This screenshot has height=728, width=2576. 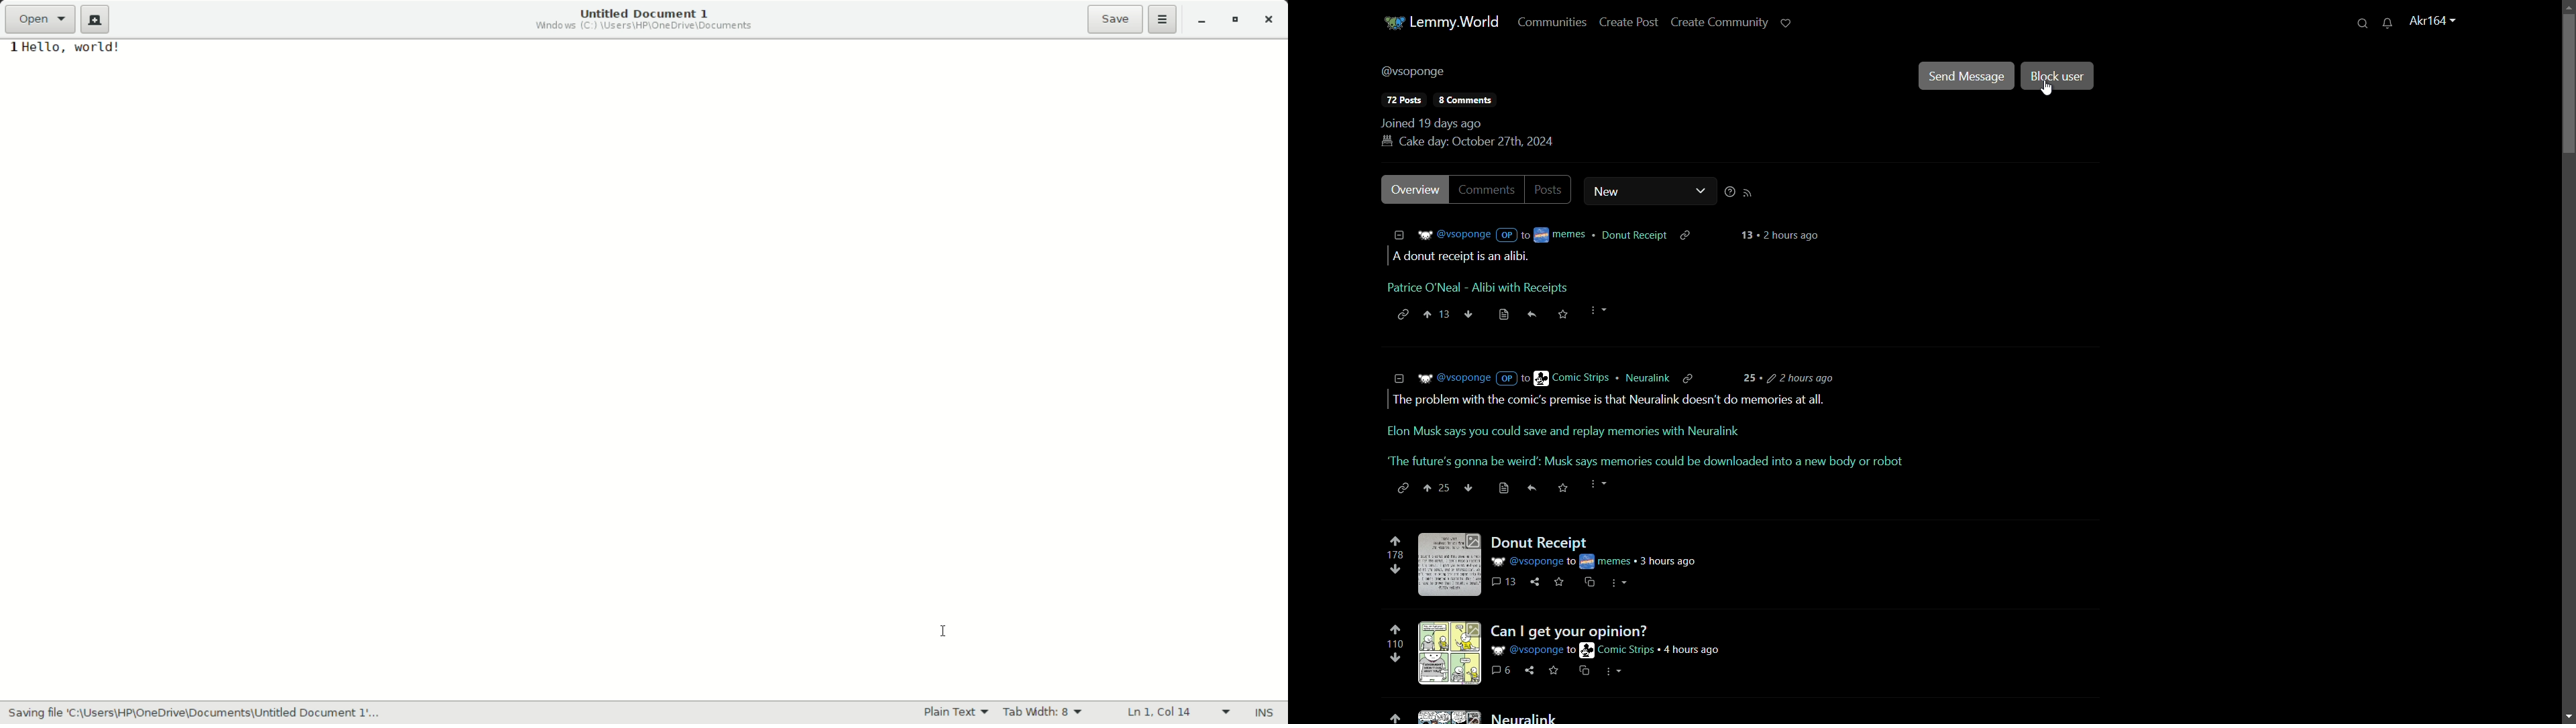 I want to click on rss, so click(x=1750, y=194).